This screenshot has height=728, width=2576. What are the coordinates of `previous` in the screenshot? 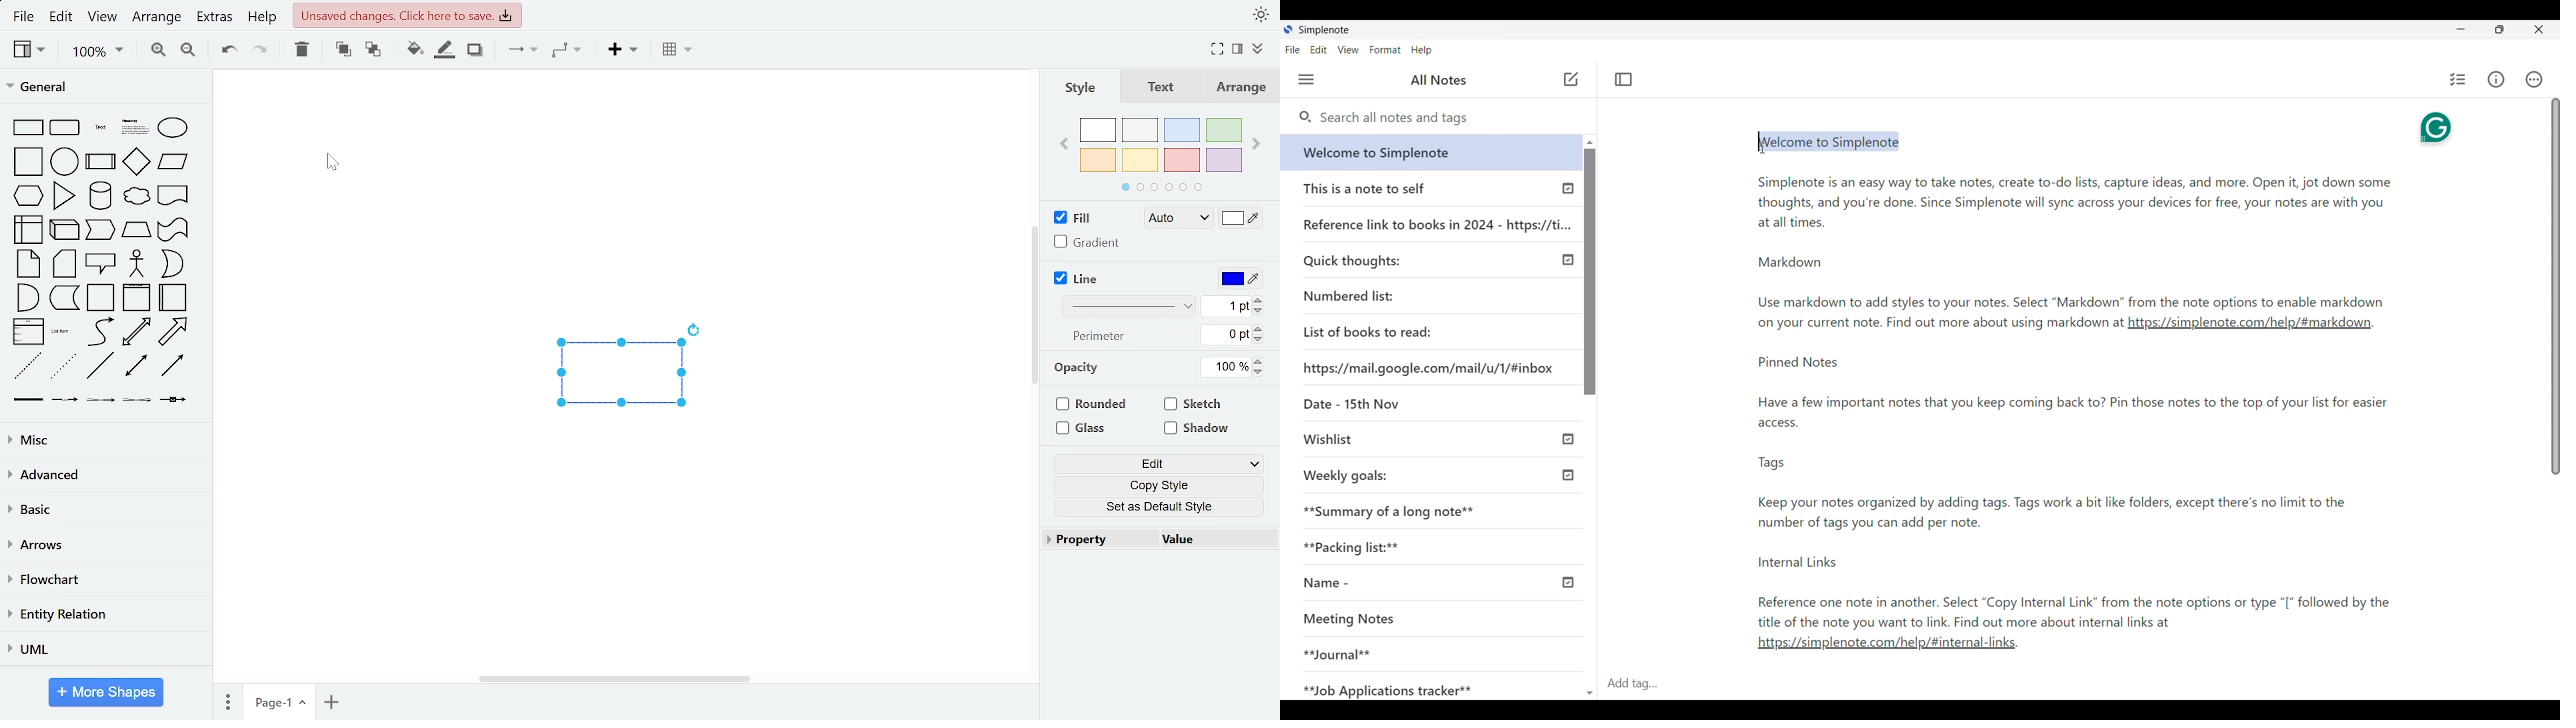 It's located at (1063, 144).